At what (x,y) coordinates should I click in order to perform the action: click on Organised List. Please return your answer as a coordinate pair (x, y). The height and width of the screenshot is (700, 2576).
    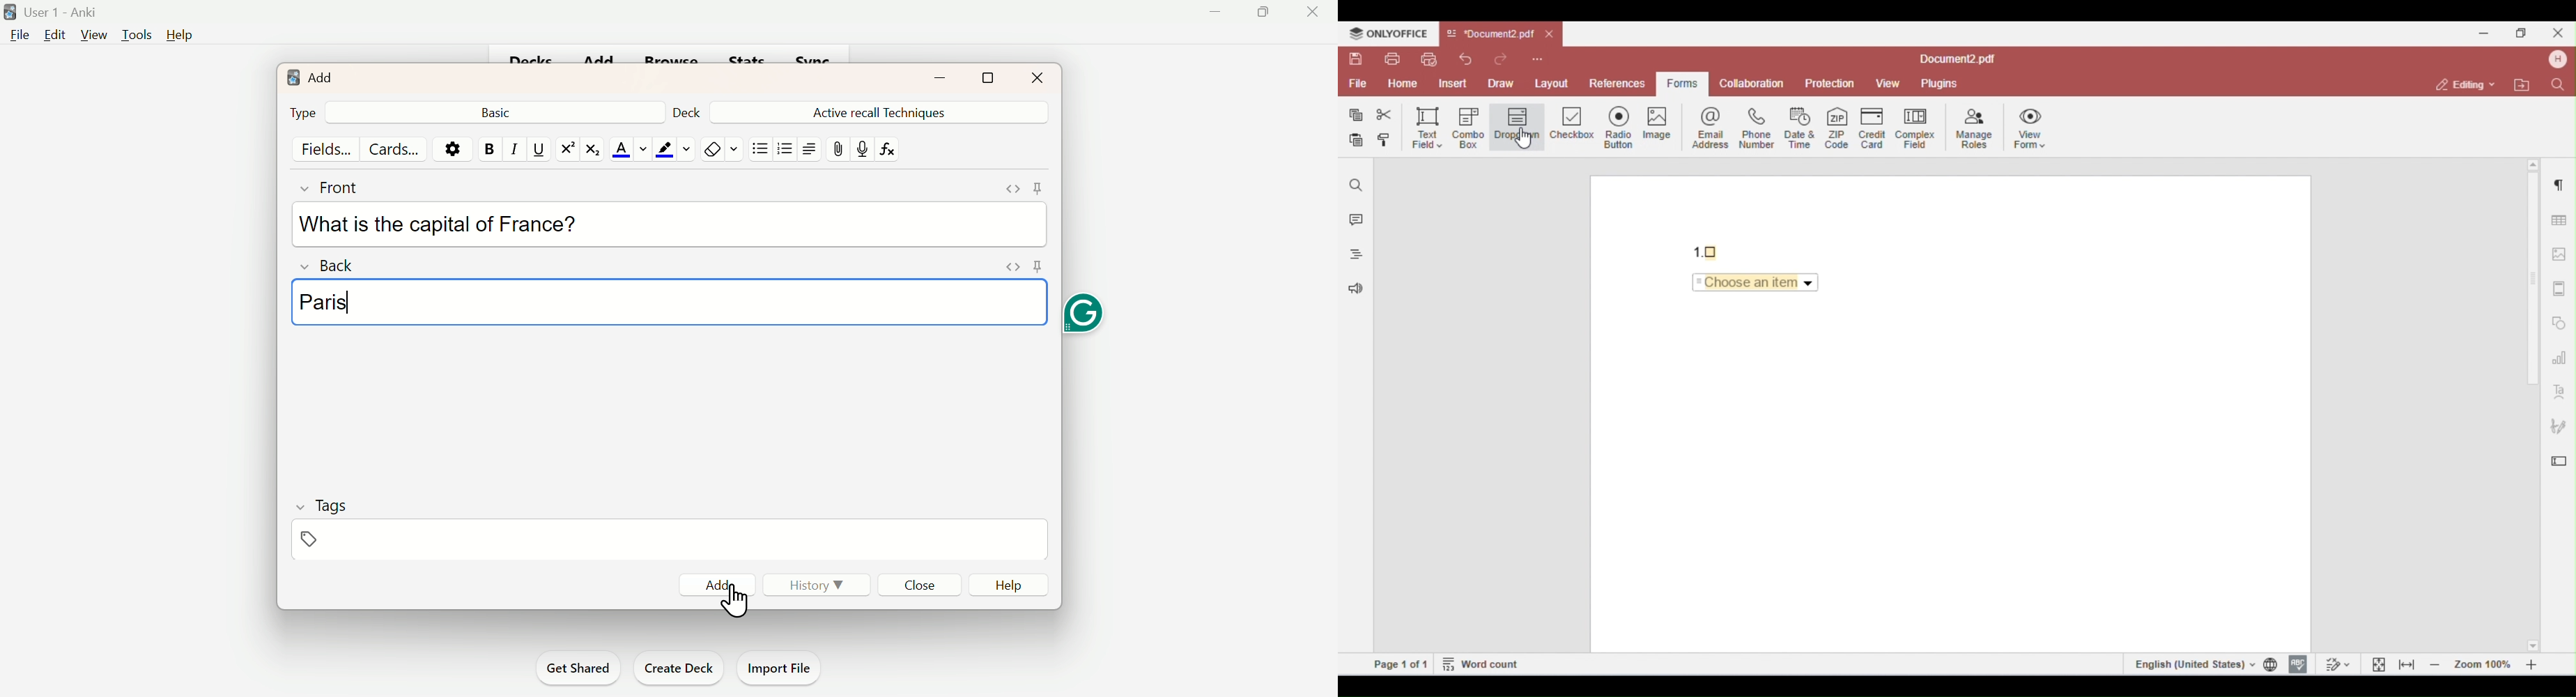
    Looking at the image, I should click on (785, 149).